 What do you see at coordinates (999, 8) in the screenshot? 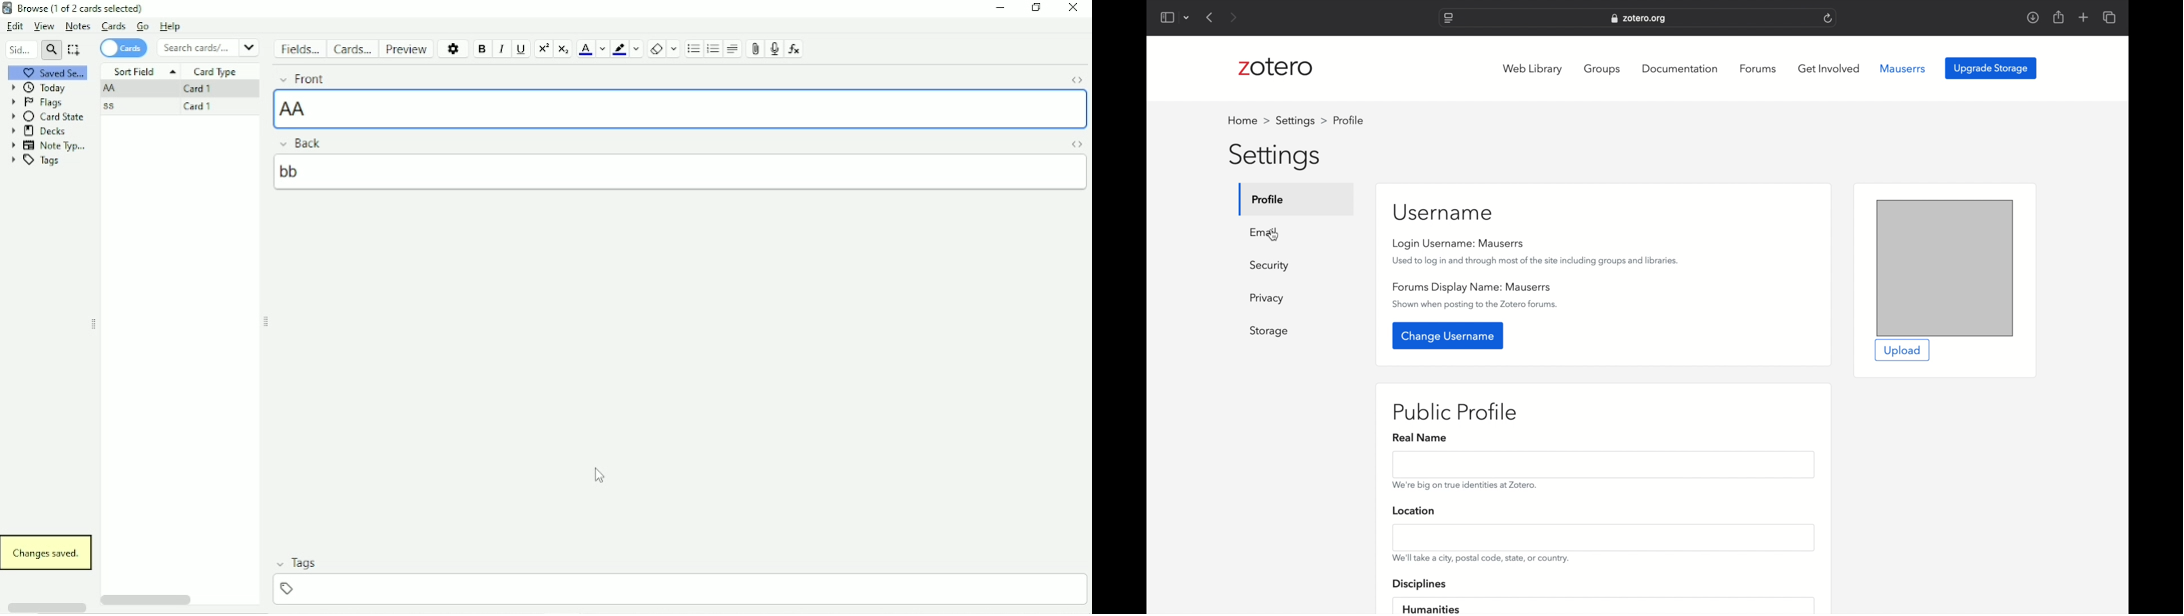
I see `Minimize` at bounding box center [999, 8].